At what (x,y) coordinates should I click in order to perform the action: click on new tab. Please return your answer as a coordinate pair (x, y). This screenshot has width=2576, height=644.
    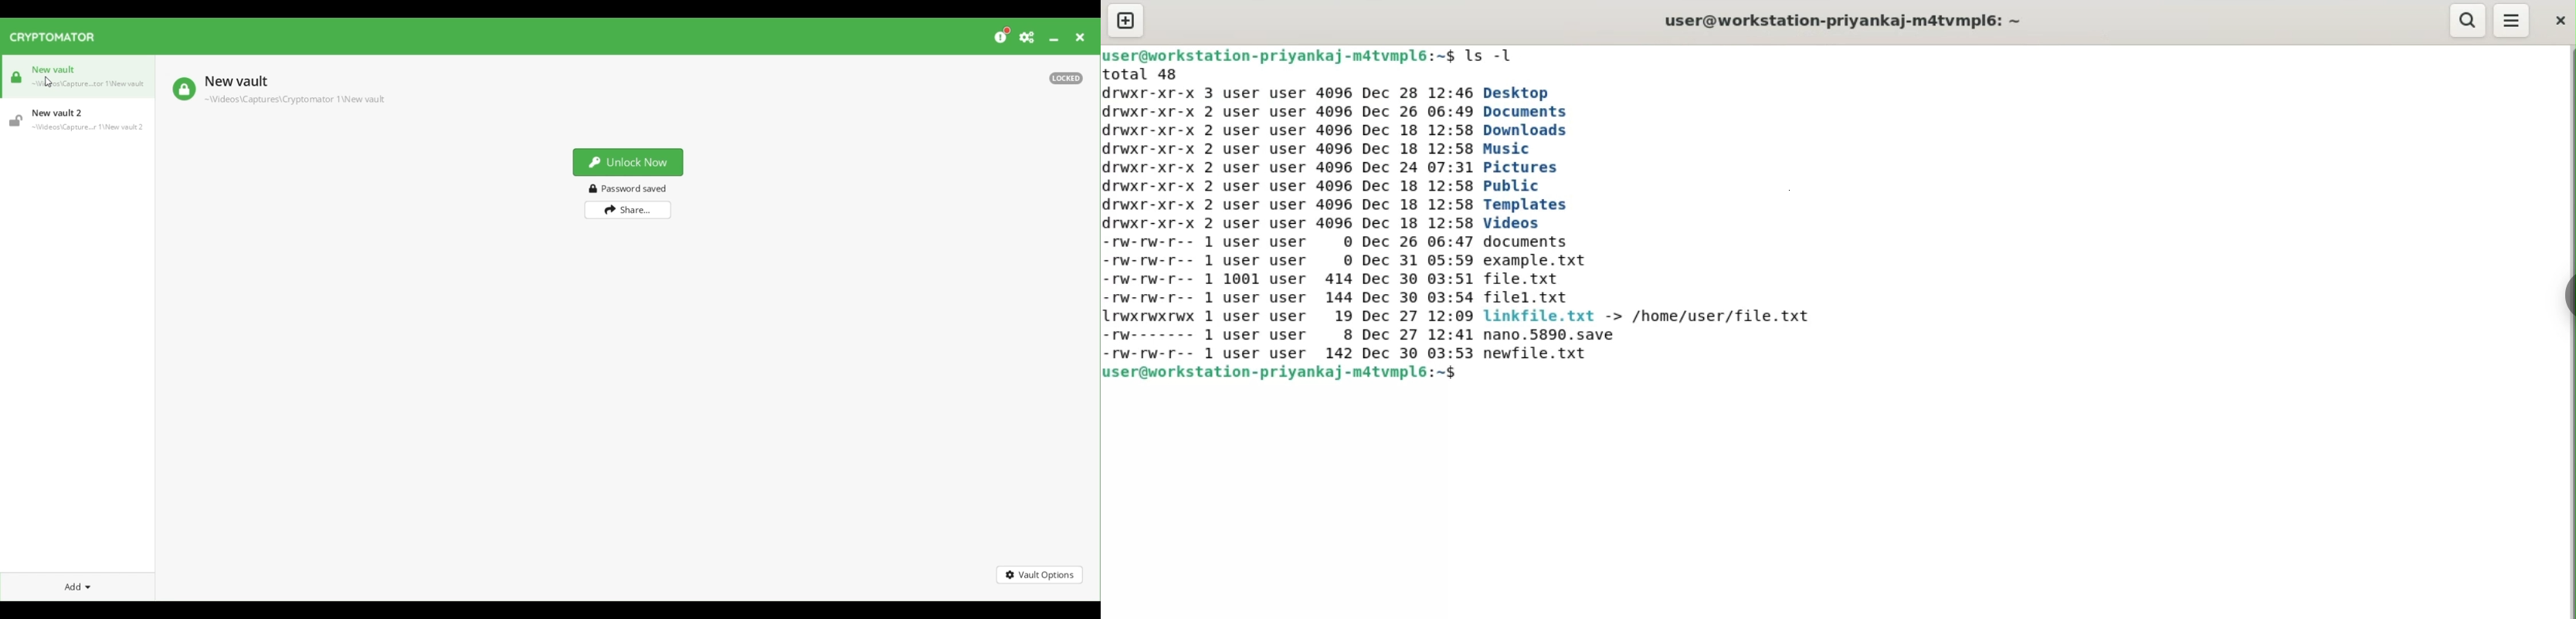
    Looking at the image, I should click on (1125, 21).